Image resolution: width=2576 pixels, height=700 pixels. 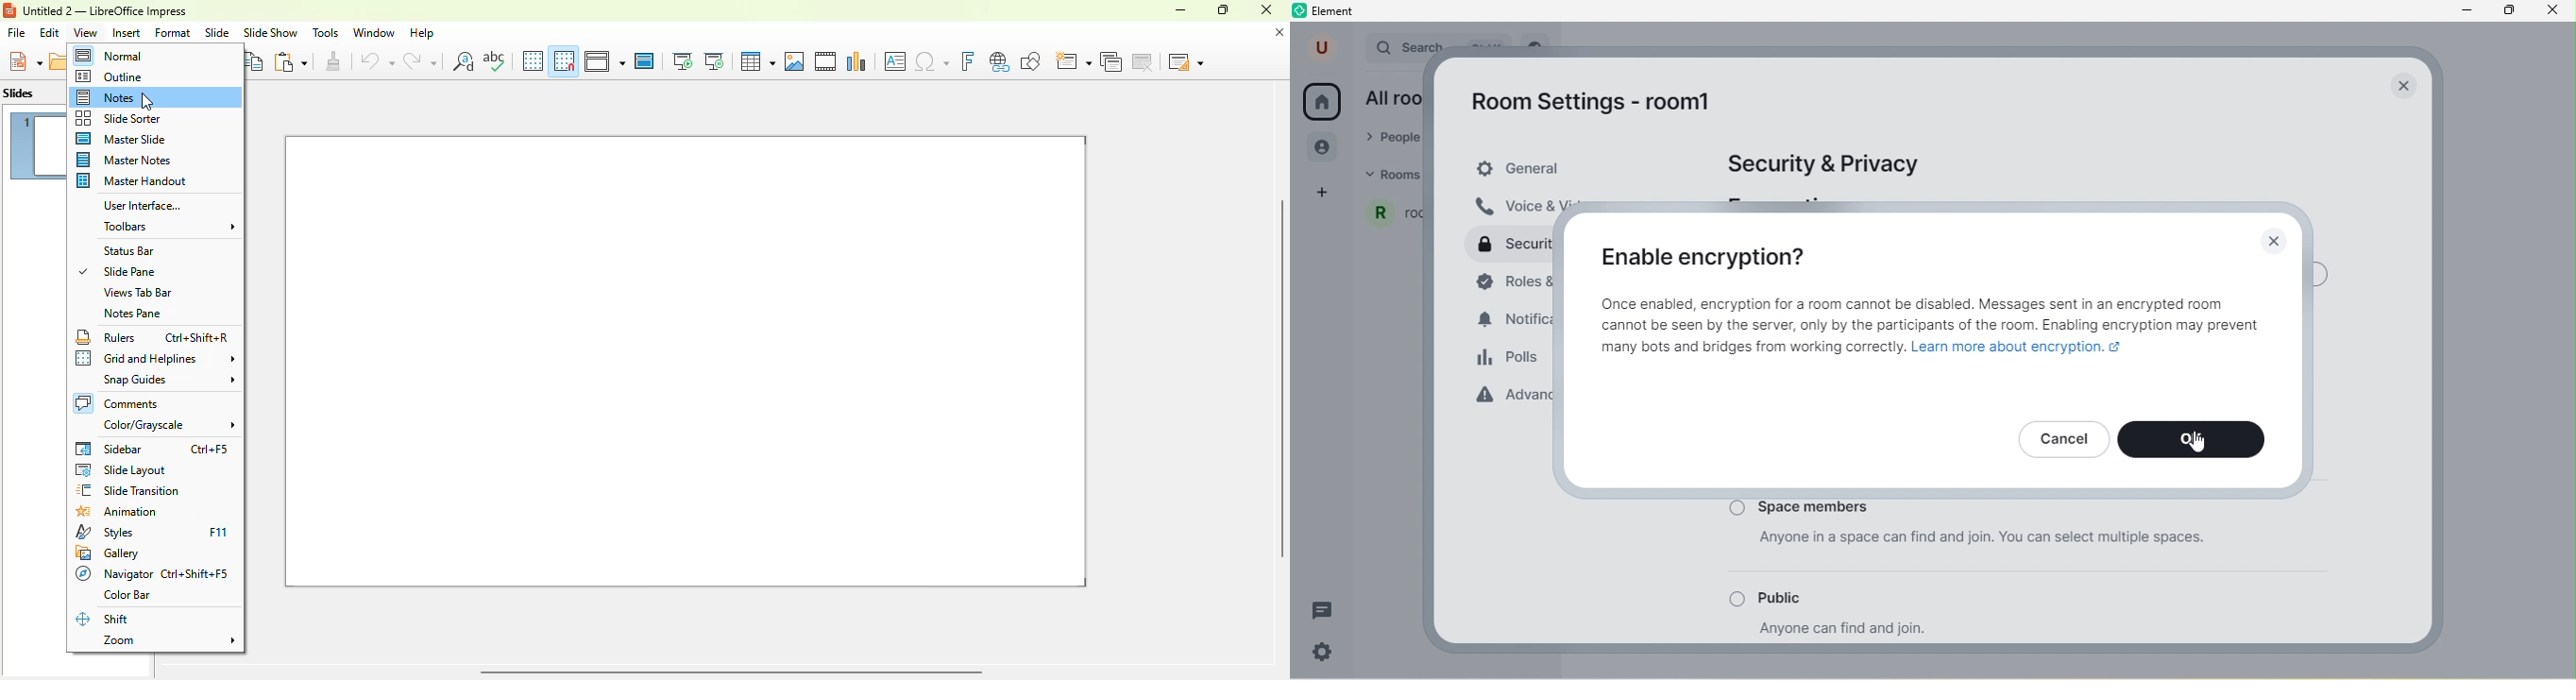 I want to click on insert text box, so click(x=895, y=61).